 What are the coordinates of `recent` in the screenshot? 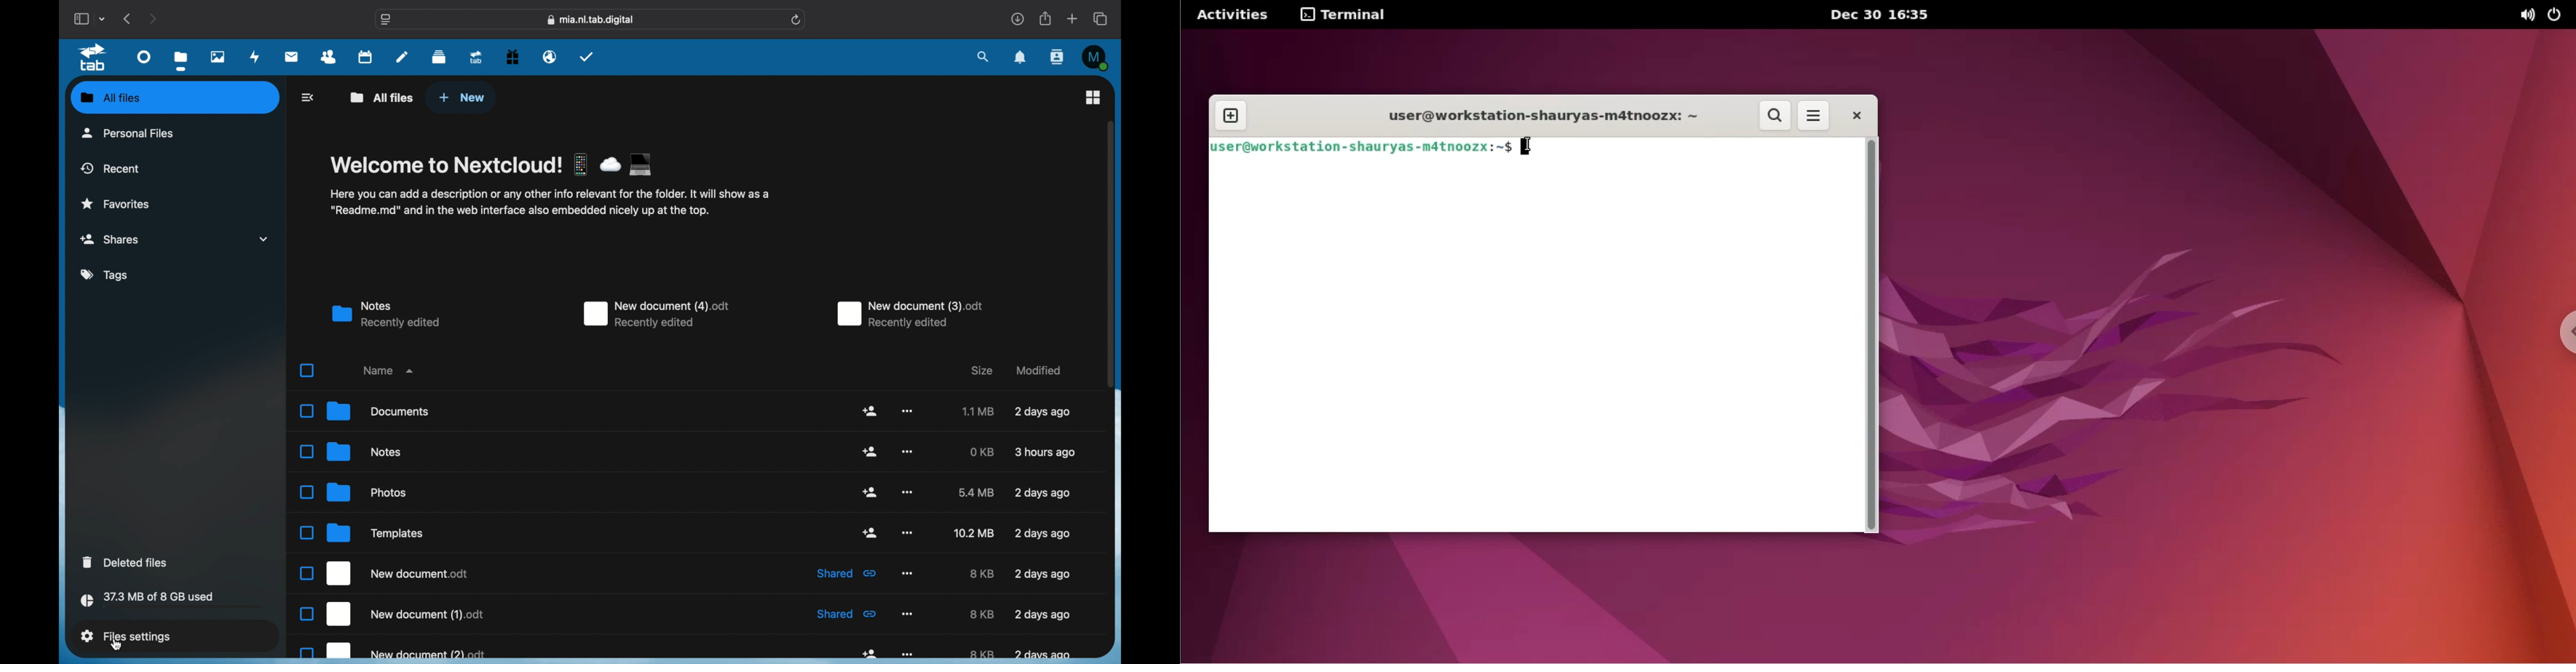 It's located at (110, 168).